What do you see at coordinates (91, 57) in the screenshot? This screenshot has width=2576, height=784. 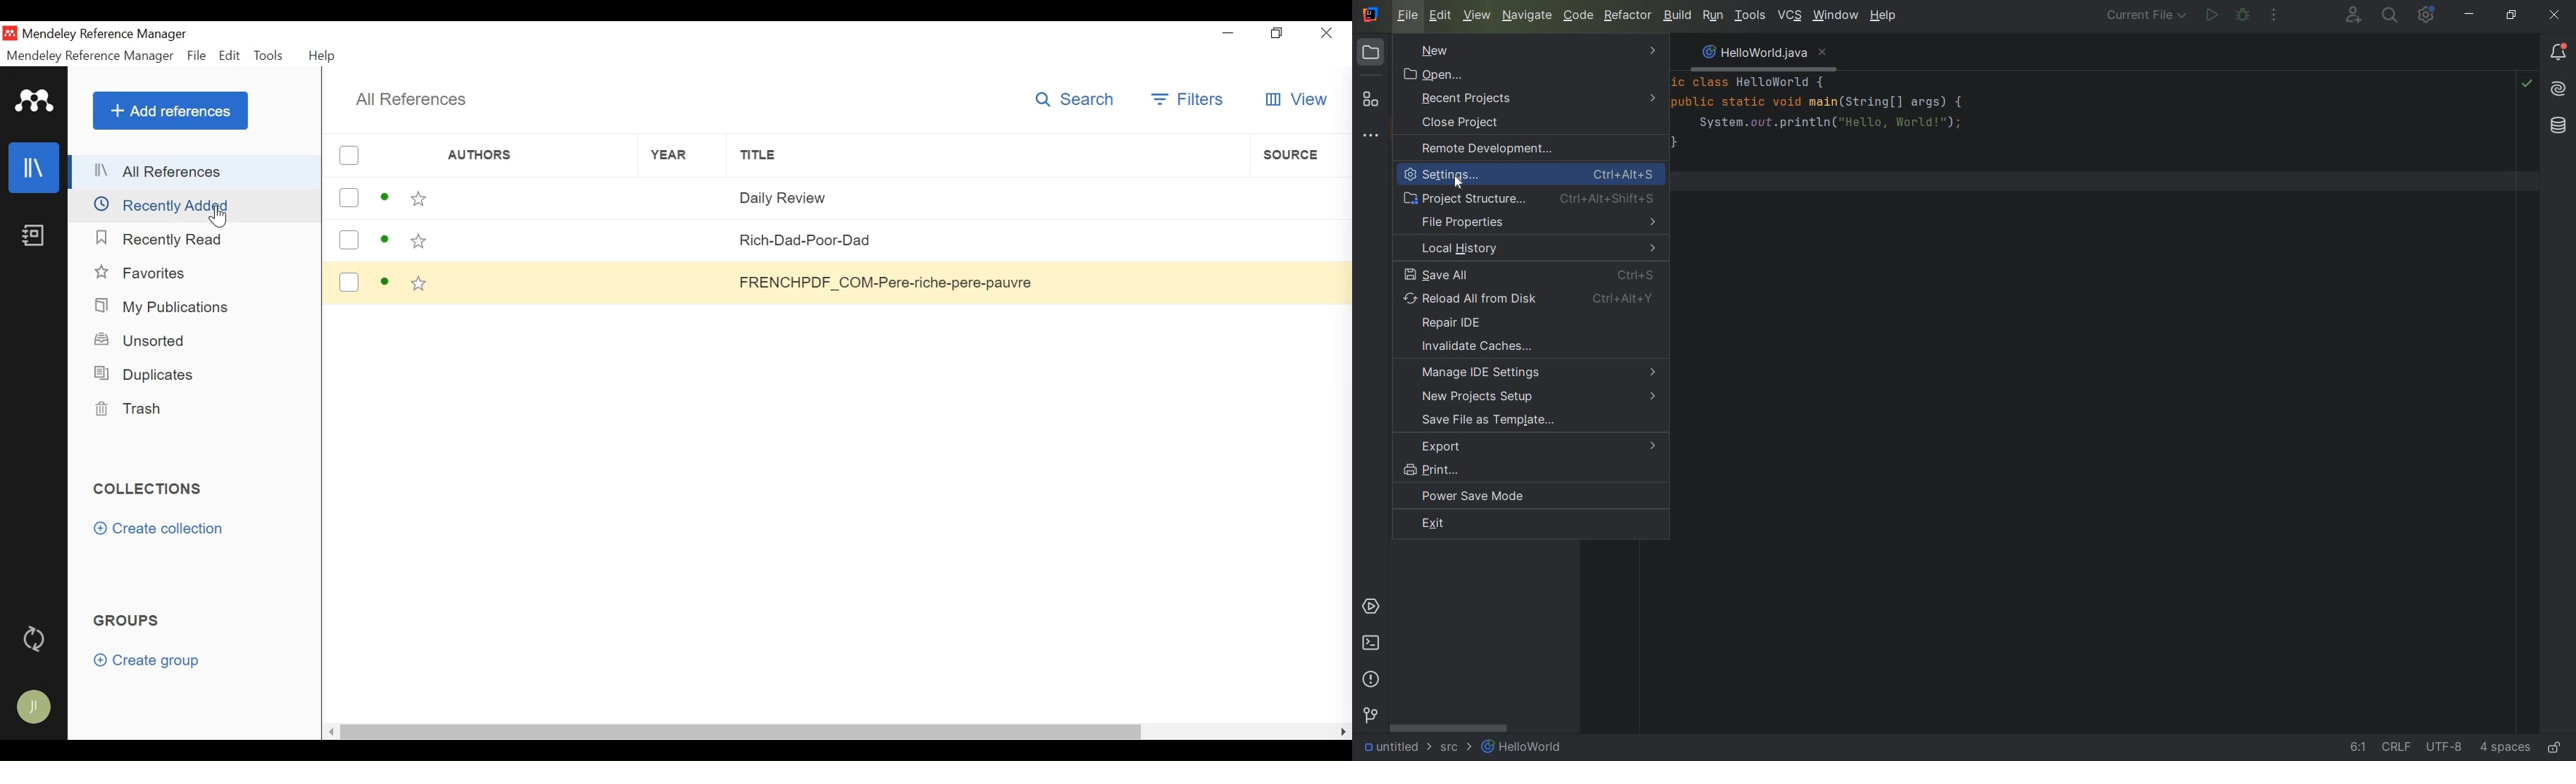 I see `Mendeley Reference Manager` at bounding box center [91, 57].